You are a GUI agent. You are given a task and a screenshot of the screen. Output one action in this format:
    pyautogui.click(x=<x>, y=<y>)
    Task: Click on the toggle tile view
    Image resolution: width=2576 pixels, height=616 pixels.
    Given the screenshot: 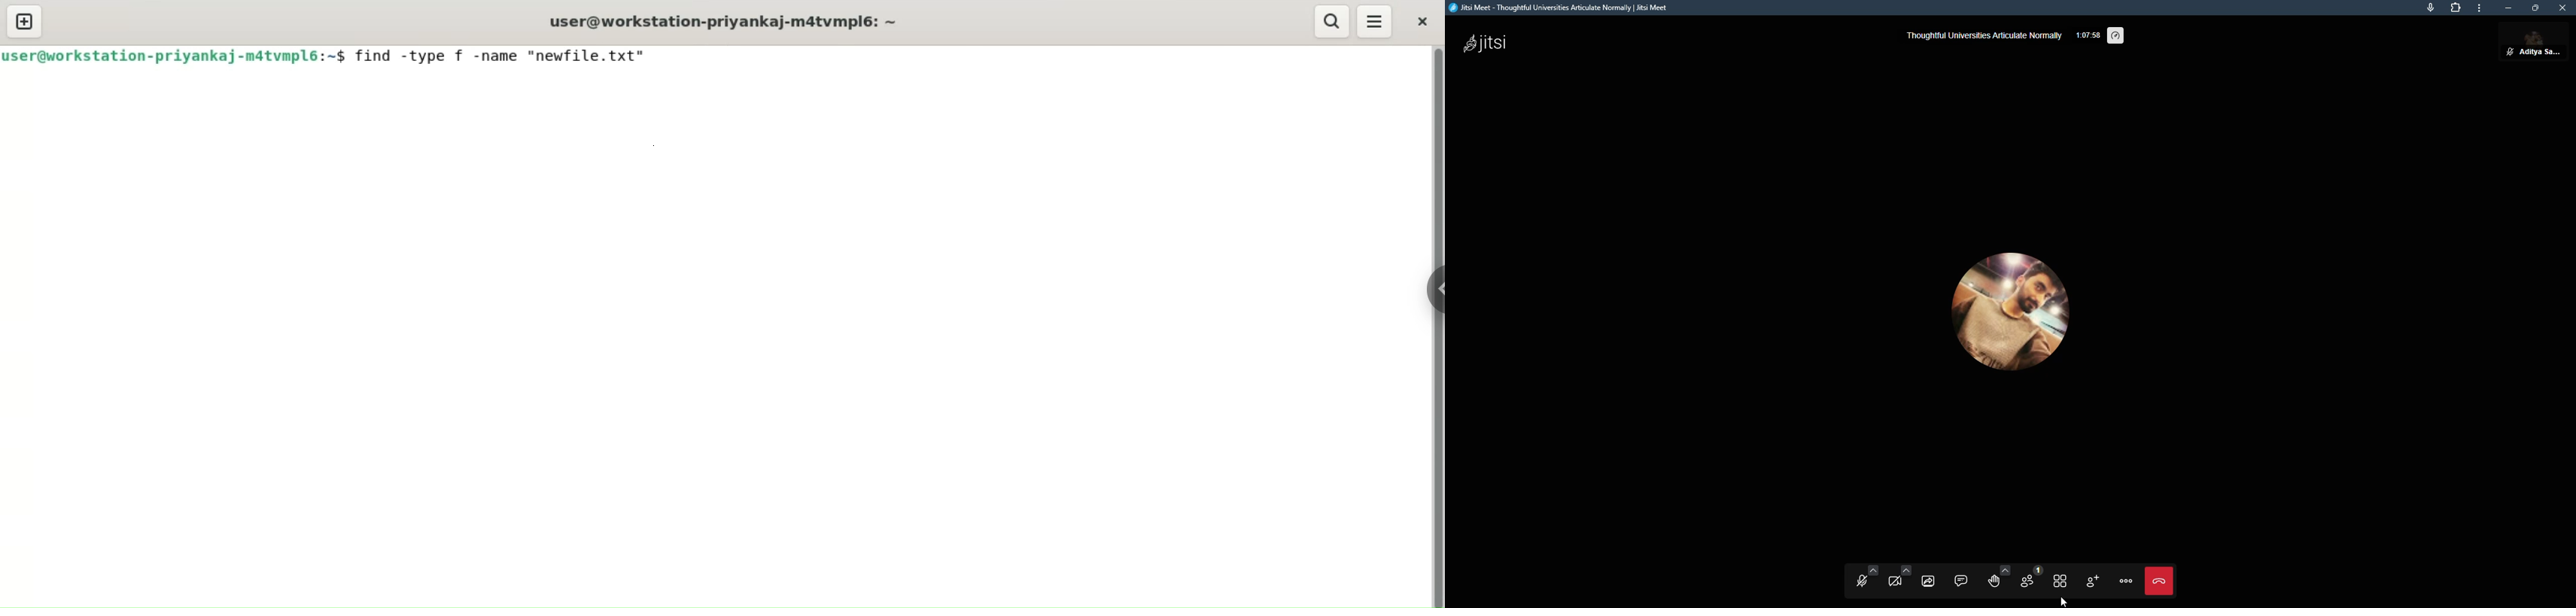 What is the action you would take?
    pyautogui.click(x=2065, y=580)
    